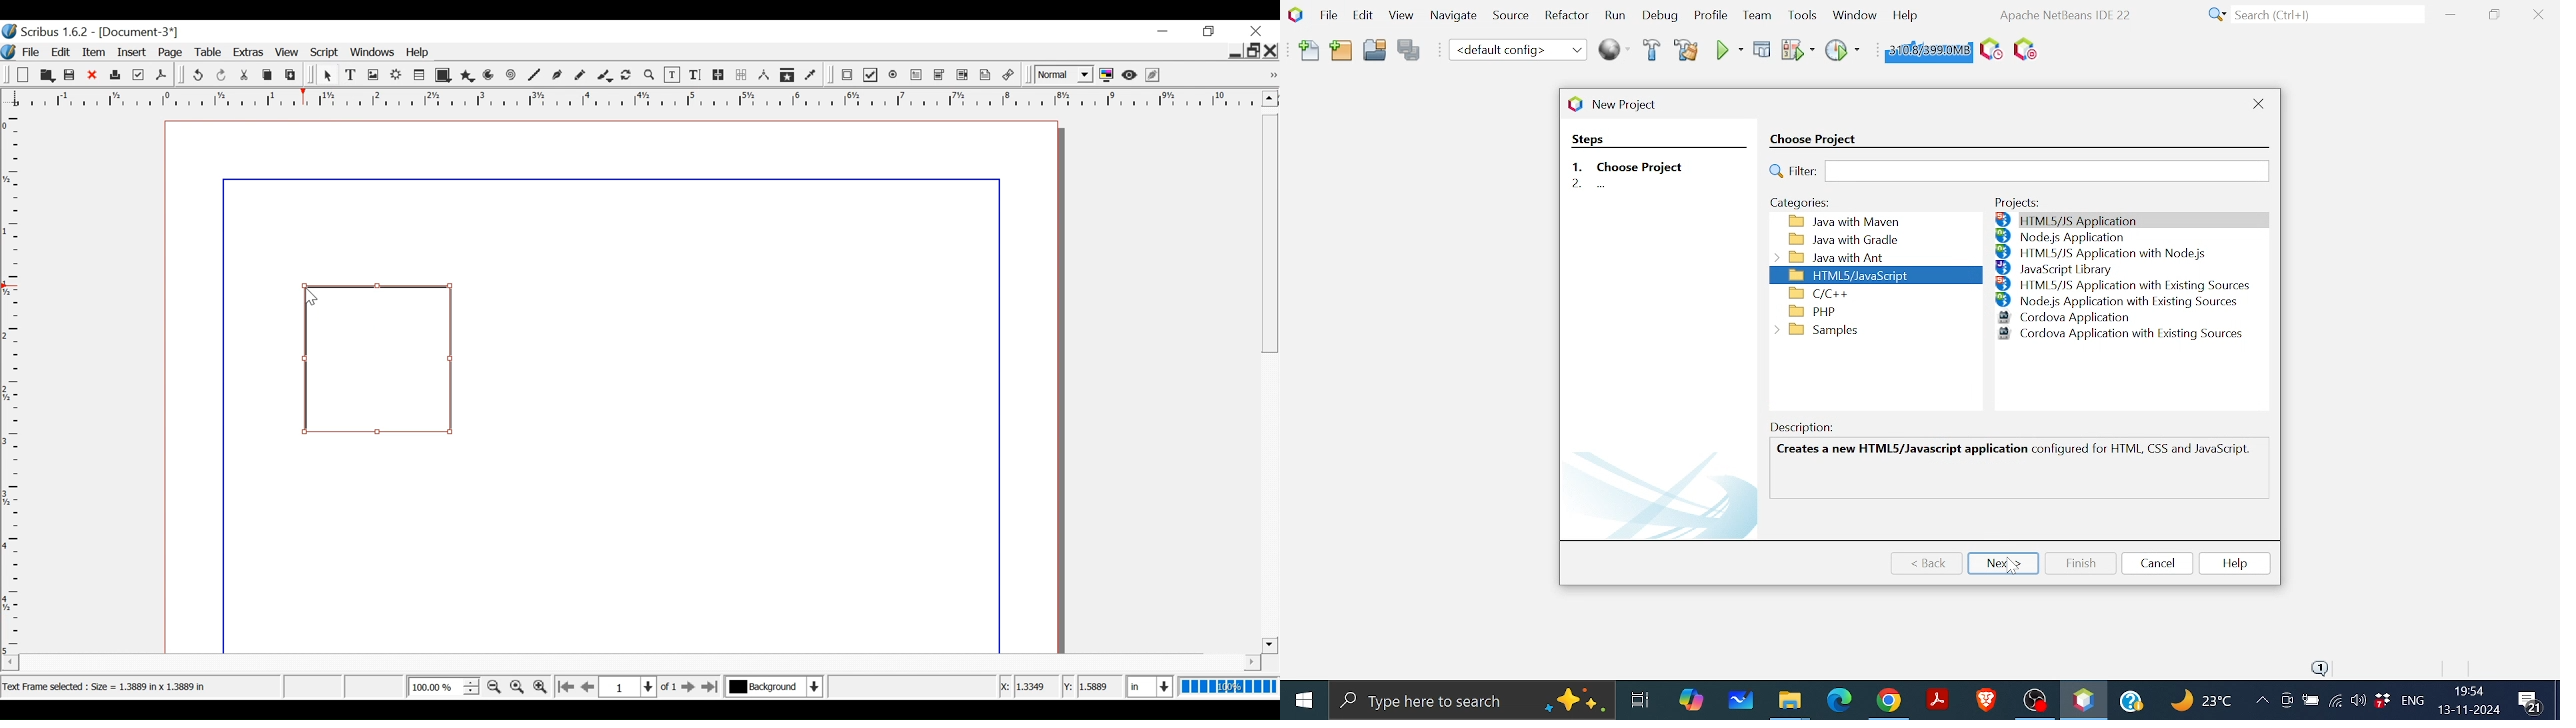 This screenshot has width=2576, height=728. I want to click on Help, so click(421, 52).